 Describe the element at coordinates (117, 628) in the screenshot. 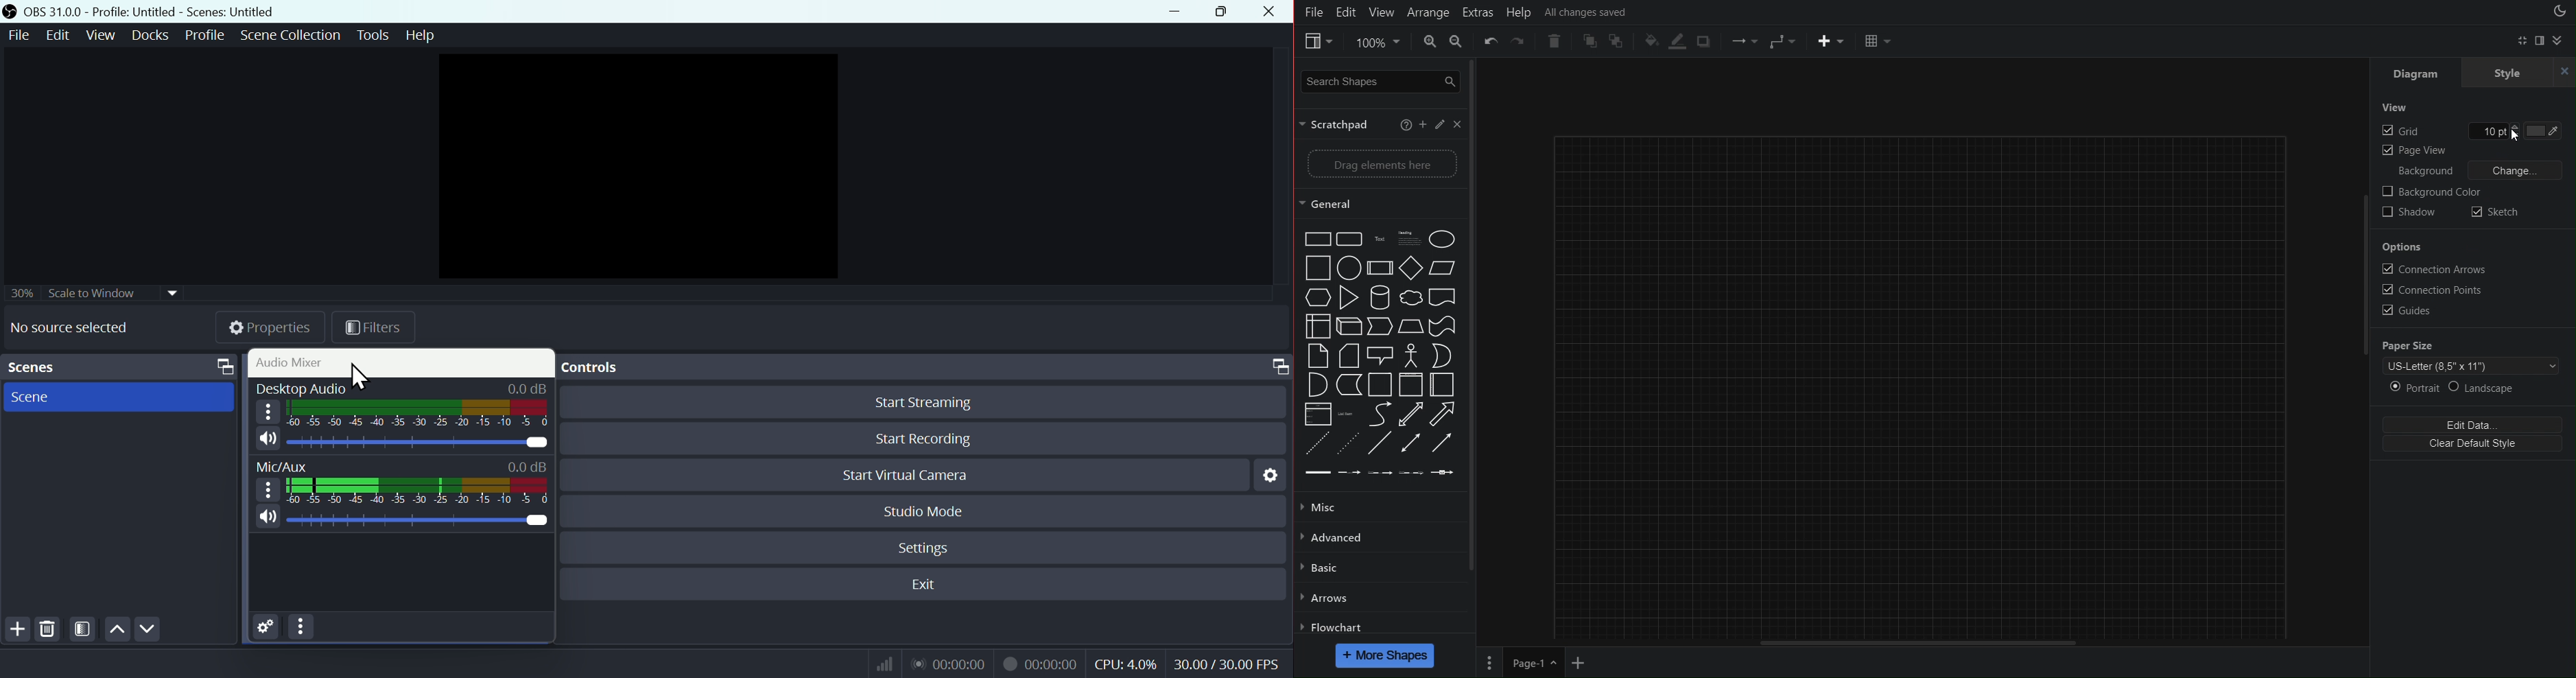

I see `up` at that location.